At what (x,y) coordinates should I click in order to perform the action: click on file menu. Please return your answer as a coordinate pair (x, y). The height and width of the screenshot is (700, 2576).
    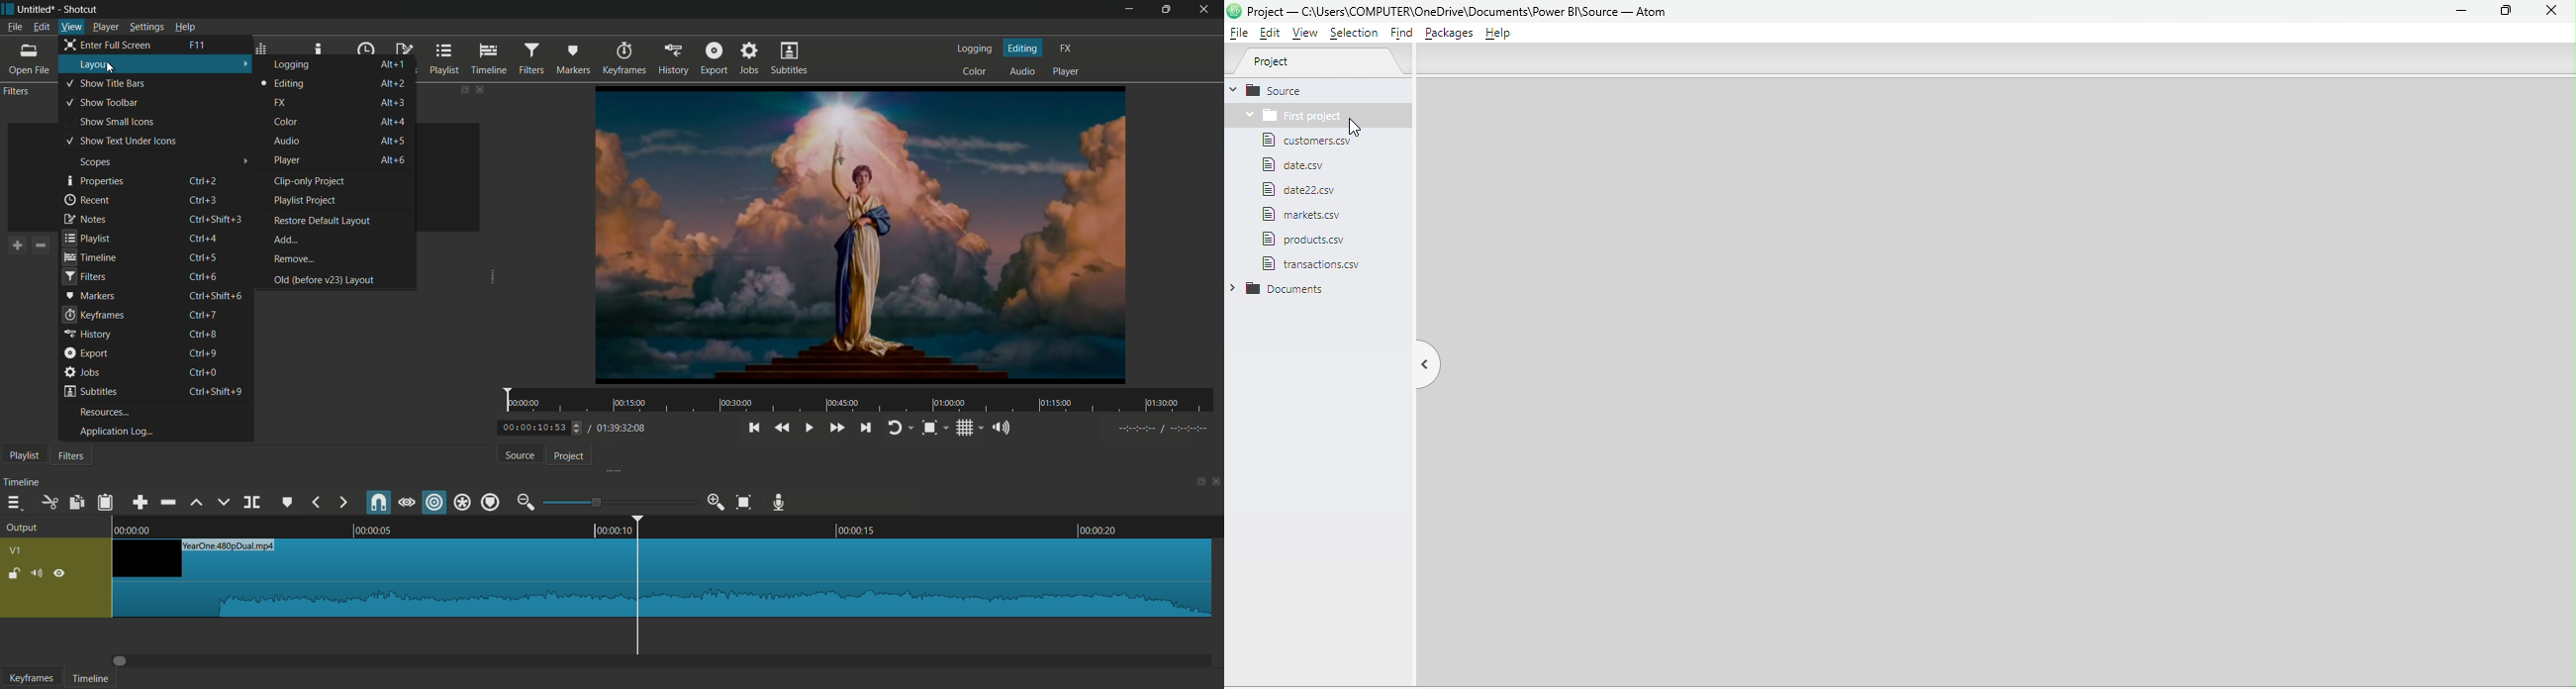
    Looking at the image, I should click on (15, 27).